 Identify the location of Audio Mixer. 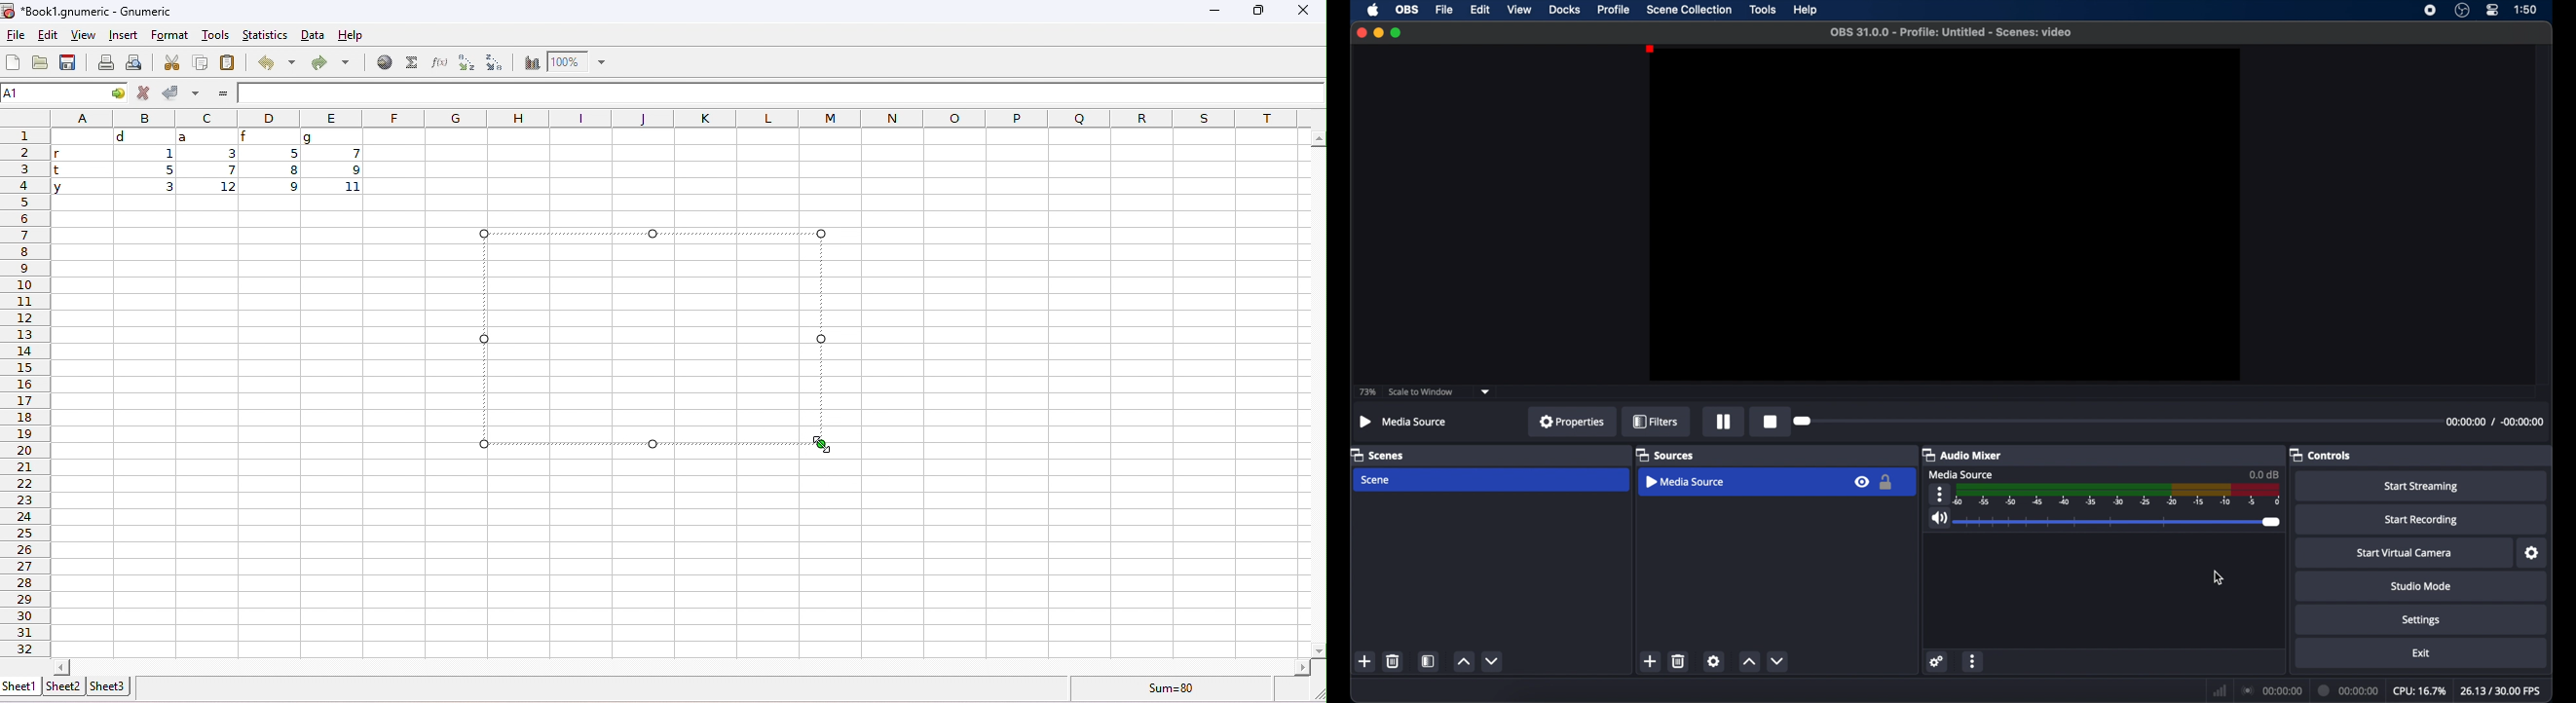
(1965, 455).